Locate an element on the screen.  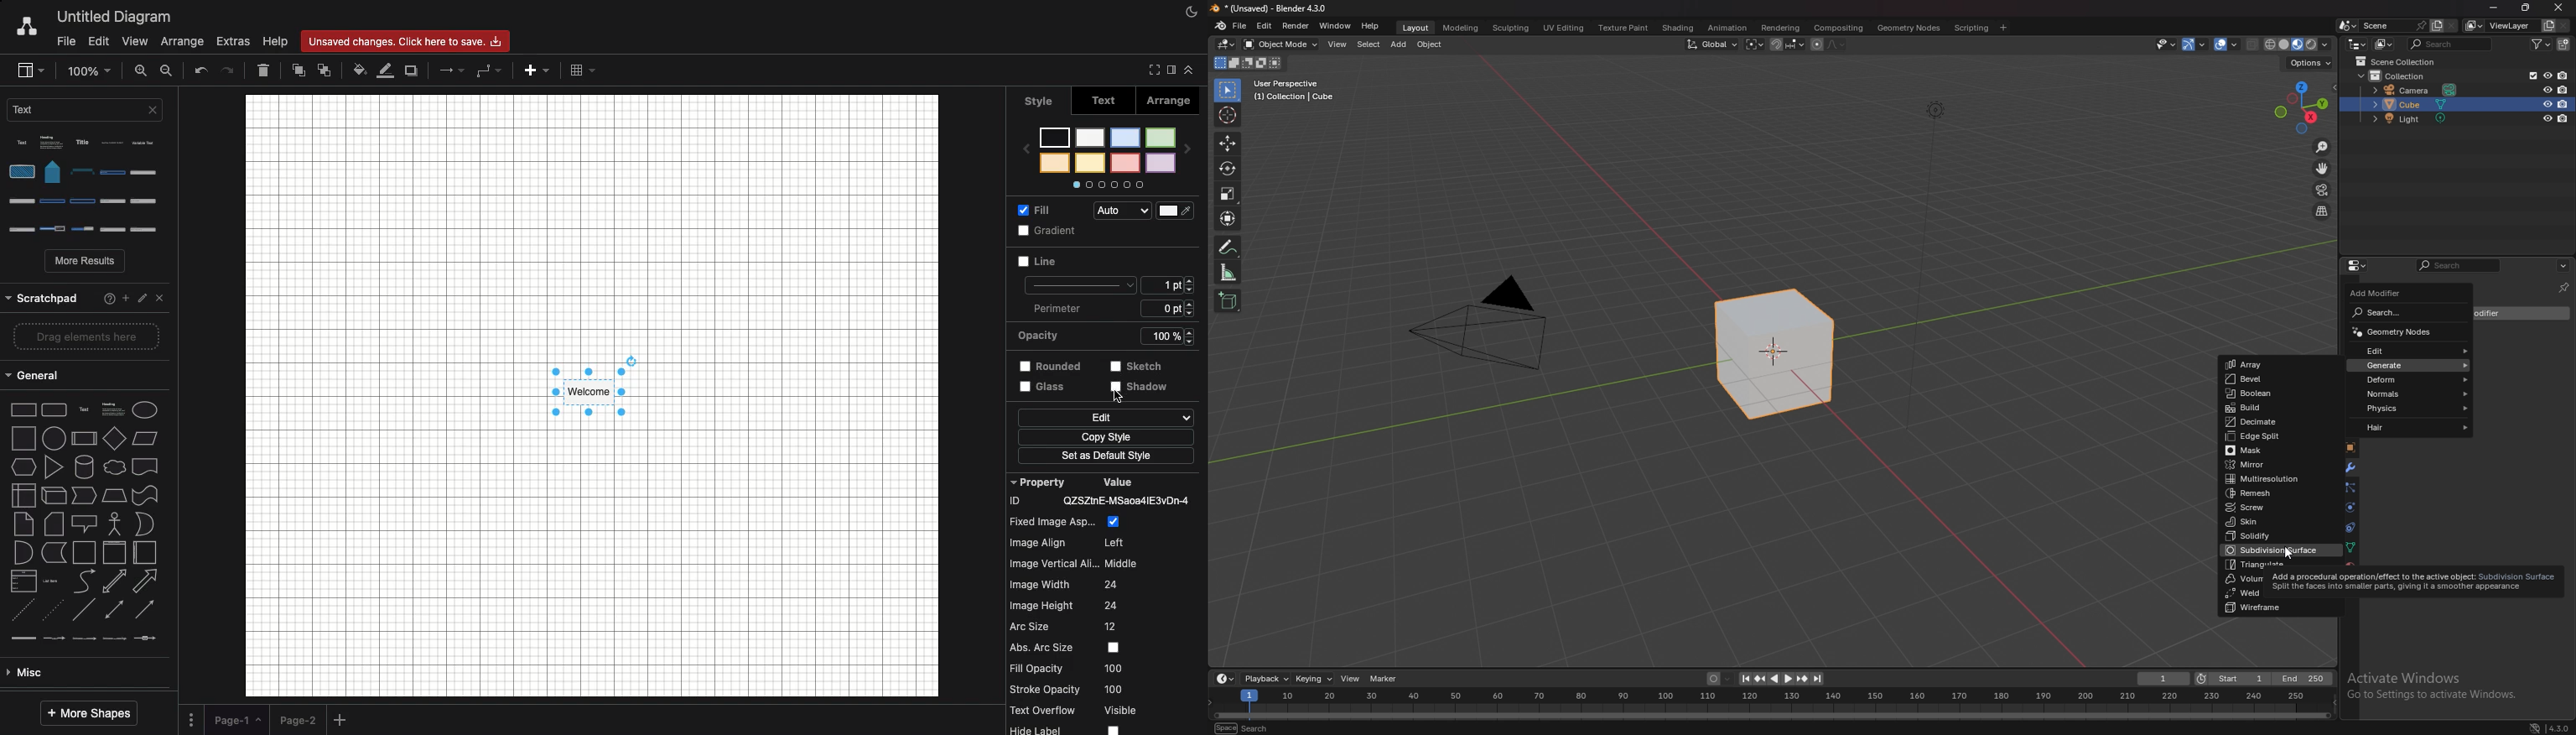
texture paint is located at coordinates (1624, 28).